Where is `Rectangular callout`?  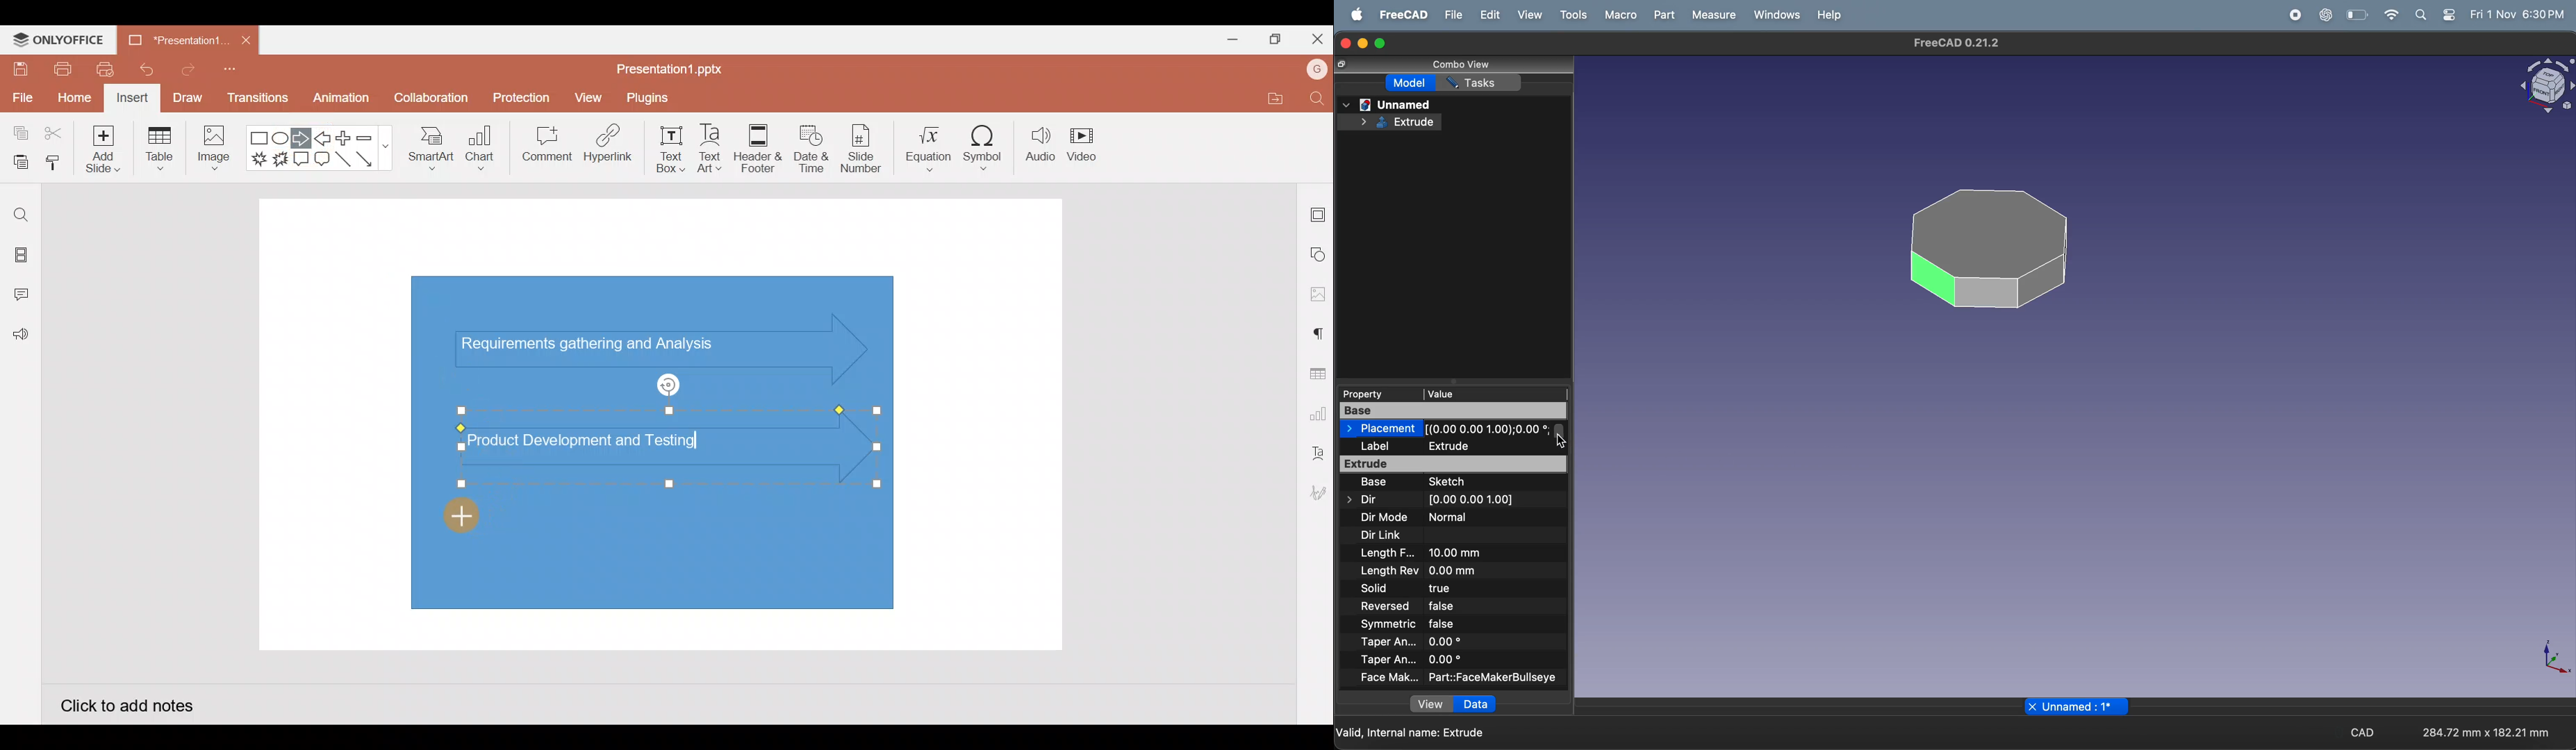 Rectangular callout is located at coordinates (302, 160).